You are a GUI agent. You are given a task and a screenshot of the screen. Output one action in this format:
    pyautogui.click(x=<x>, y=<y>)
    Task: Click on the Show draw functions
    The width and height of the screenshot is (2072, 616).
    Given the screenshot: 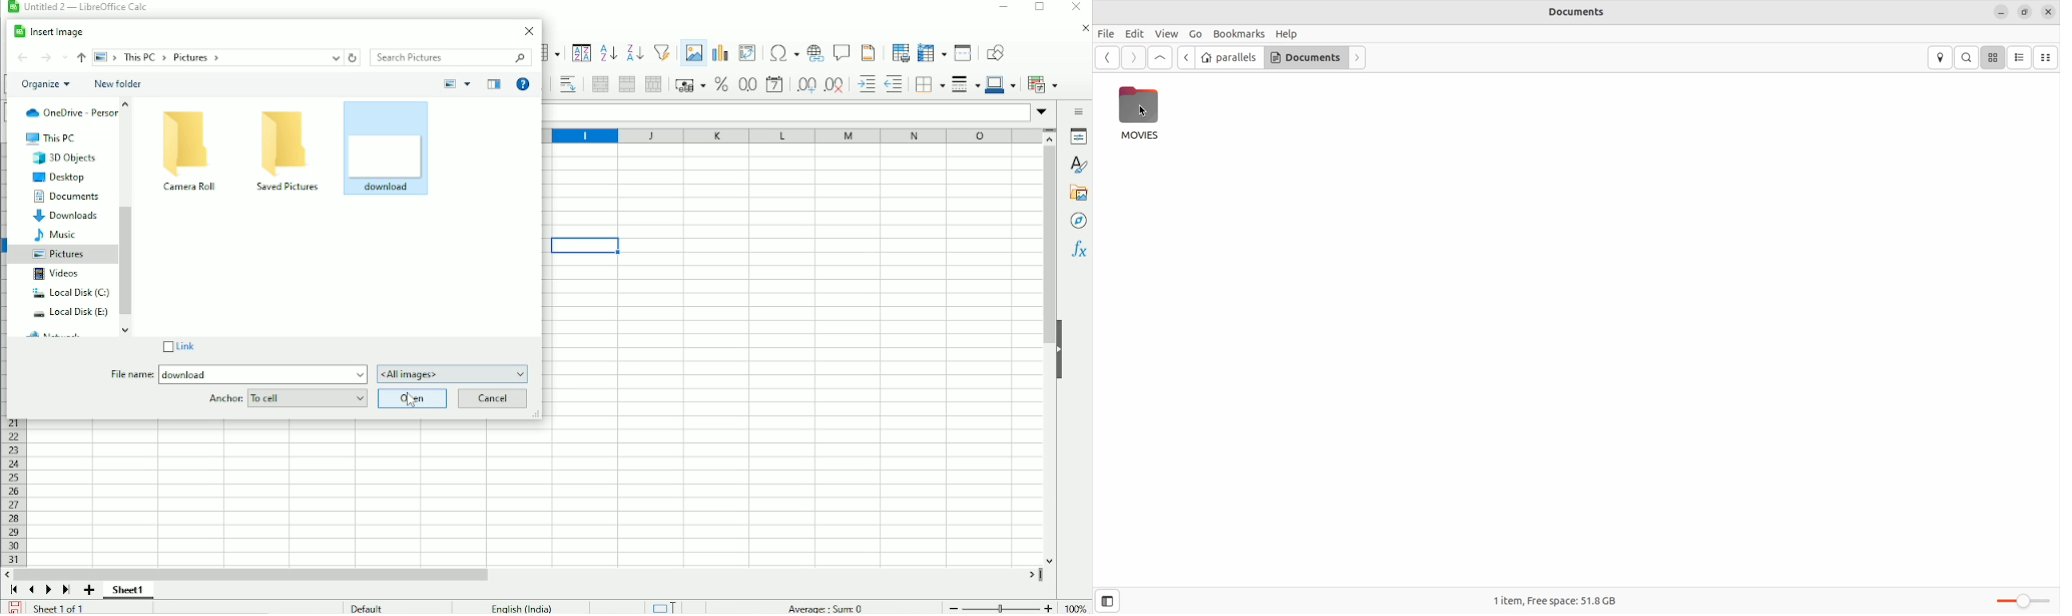 What is the action you would take?
    pyautogui.click(x=995, y=52)
    